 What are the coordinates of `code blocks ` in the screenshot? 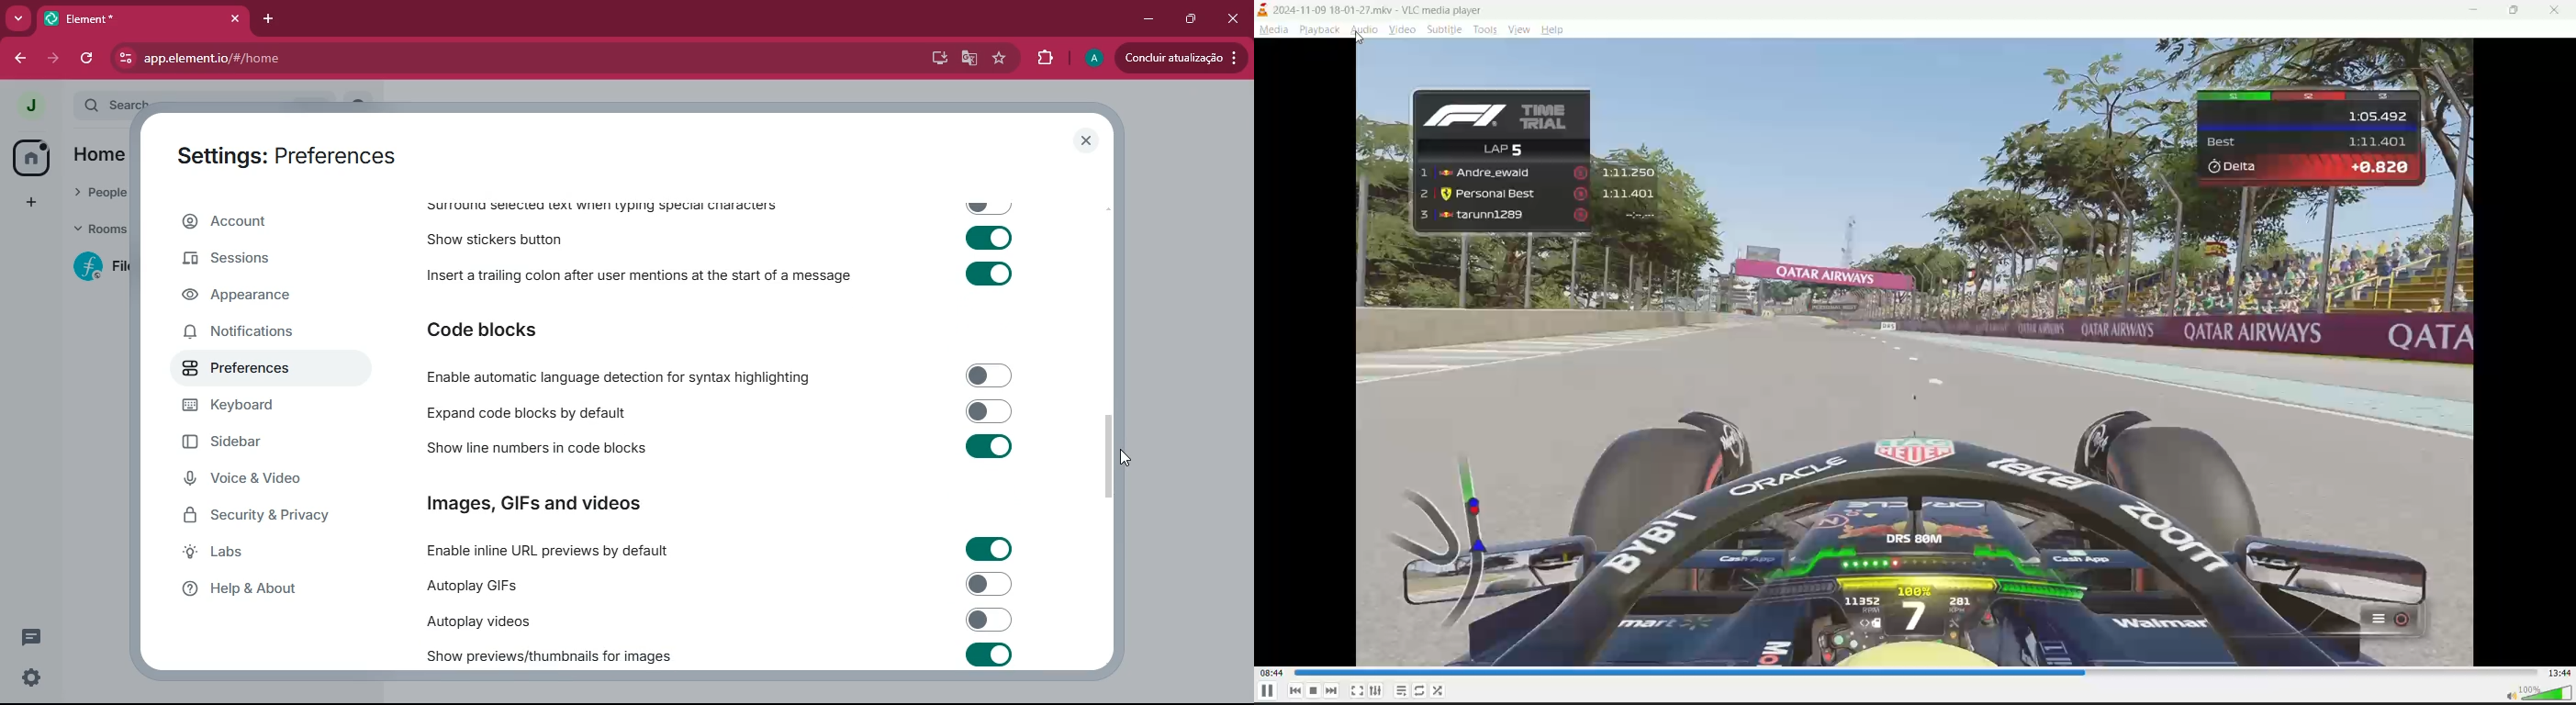 It's located at (493, 328).